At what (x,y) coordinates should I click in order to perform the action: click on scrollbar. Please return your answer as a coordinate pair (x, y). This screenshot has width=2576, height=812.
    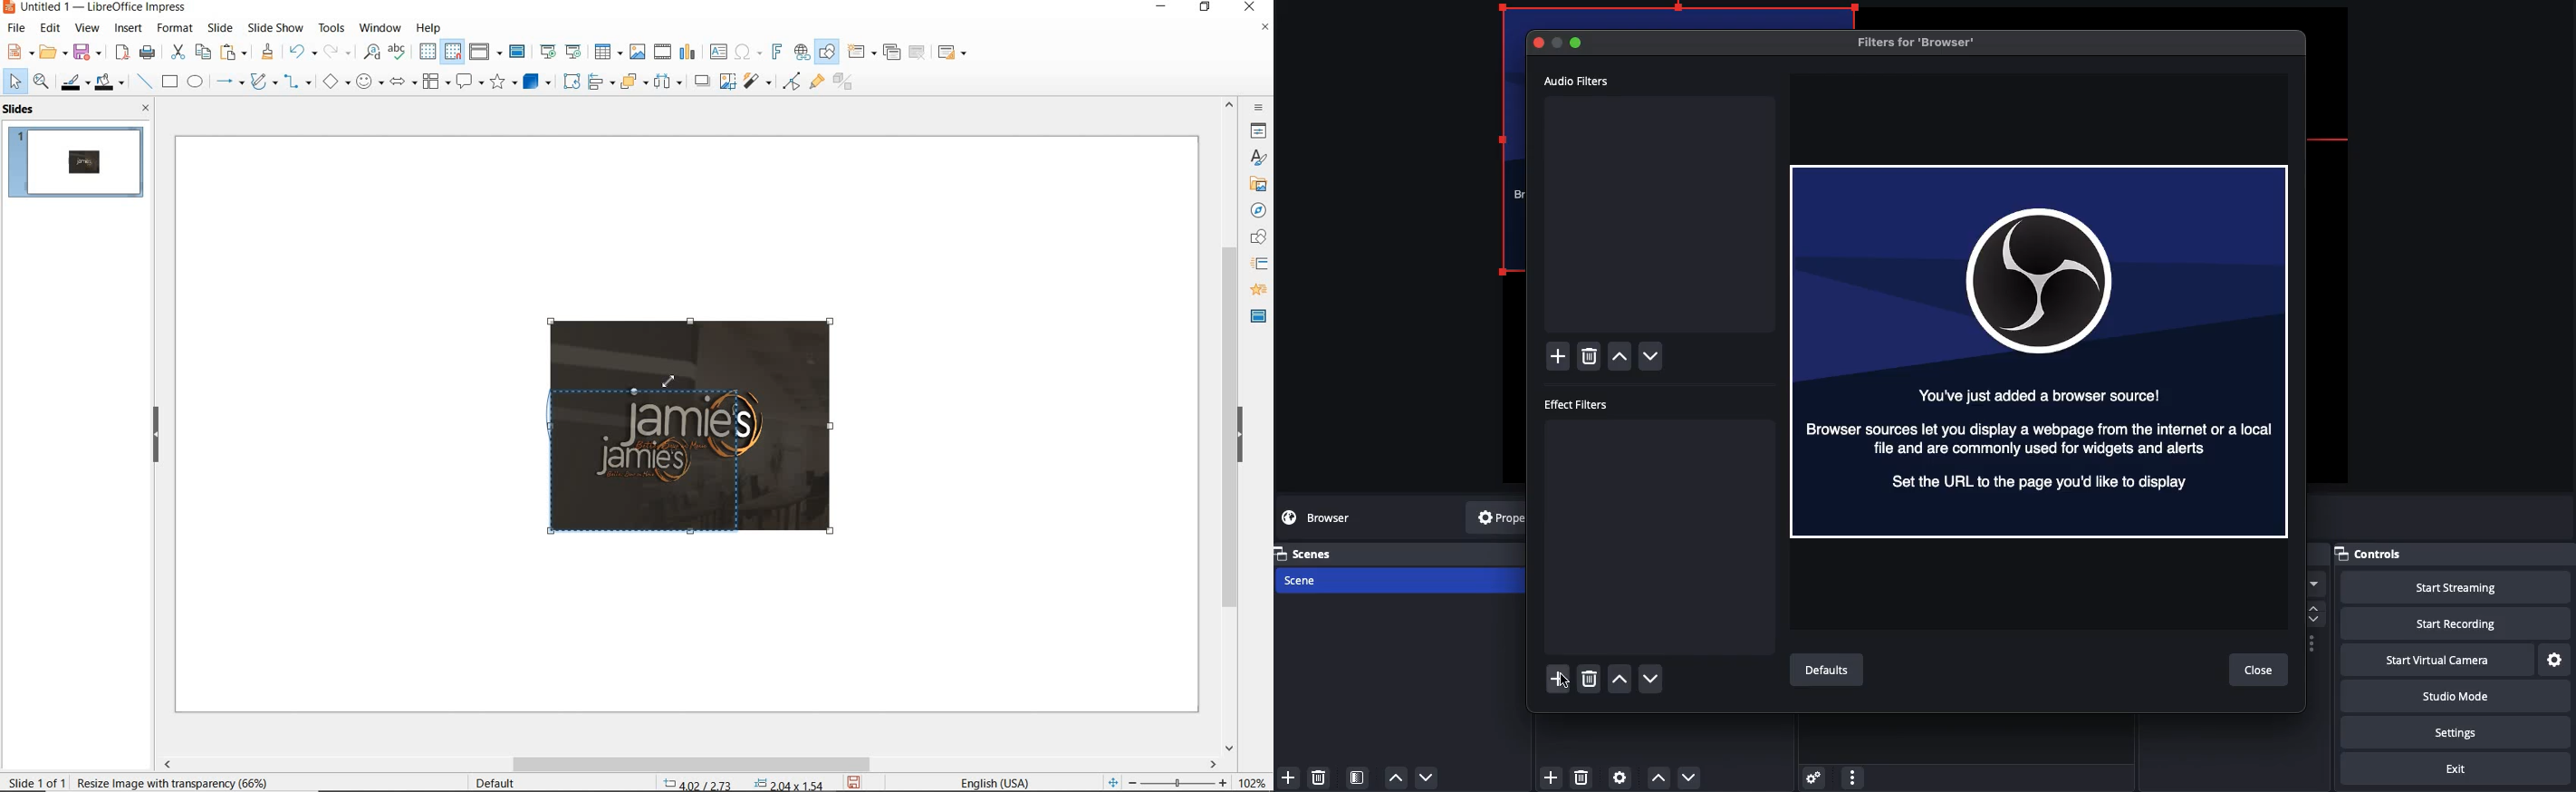
    Looking at the image, I should click on (1230, 424).